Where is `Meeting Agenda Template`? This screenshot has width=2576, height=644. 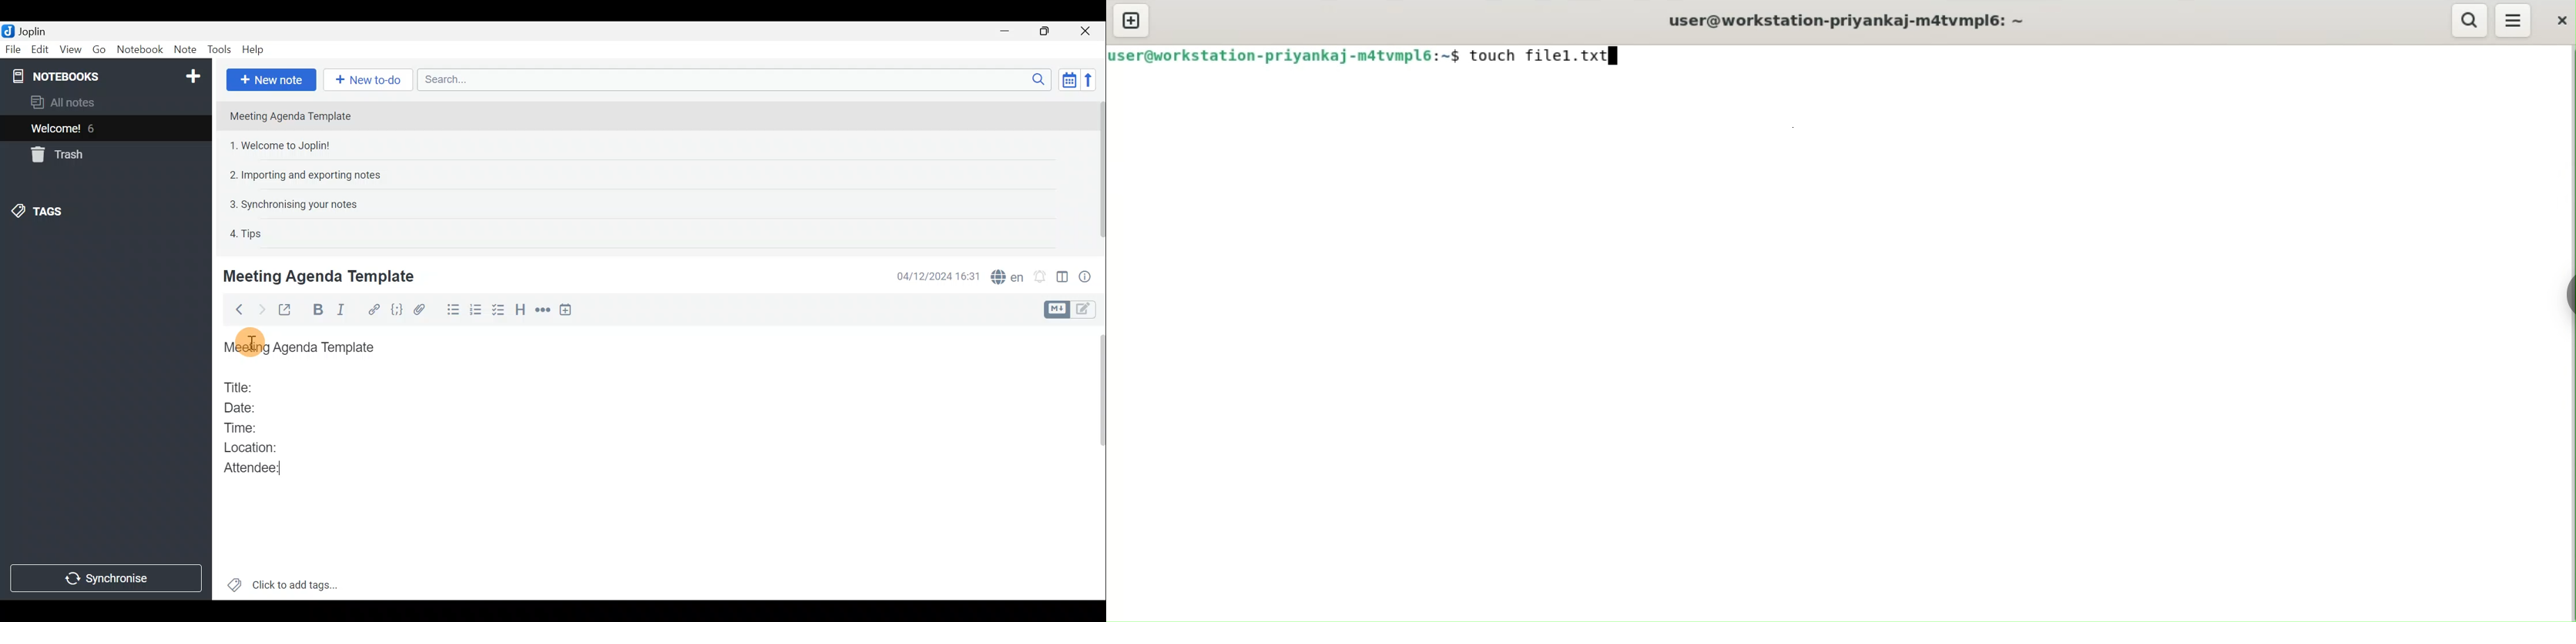
Meeting Agenda Template is located at coordinates (292, 116).